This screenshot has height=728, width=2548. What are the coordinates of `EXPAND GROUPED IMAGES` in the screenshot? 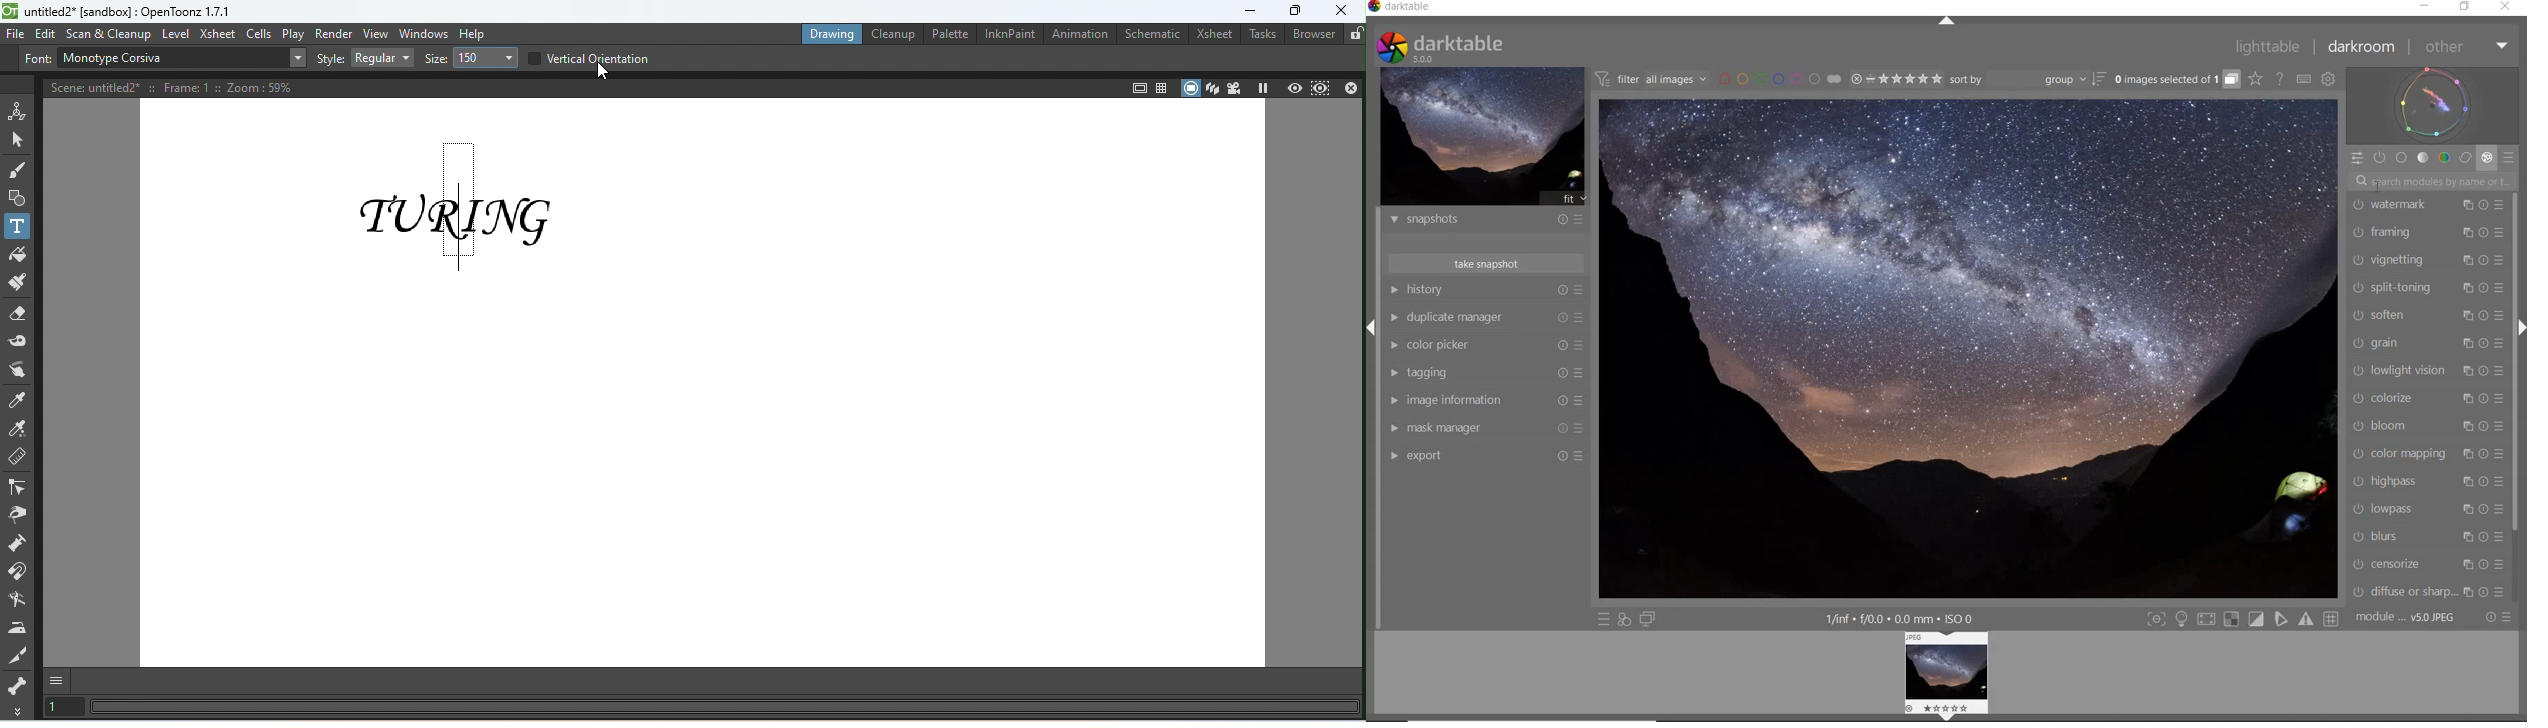 It's located at (2177, 80).